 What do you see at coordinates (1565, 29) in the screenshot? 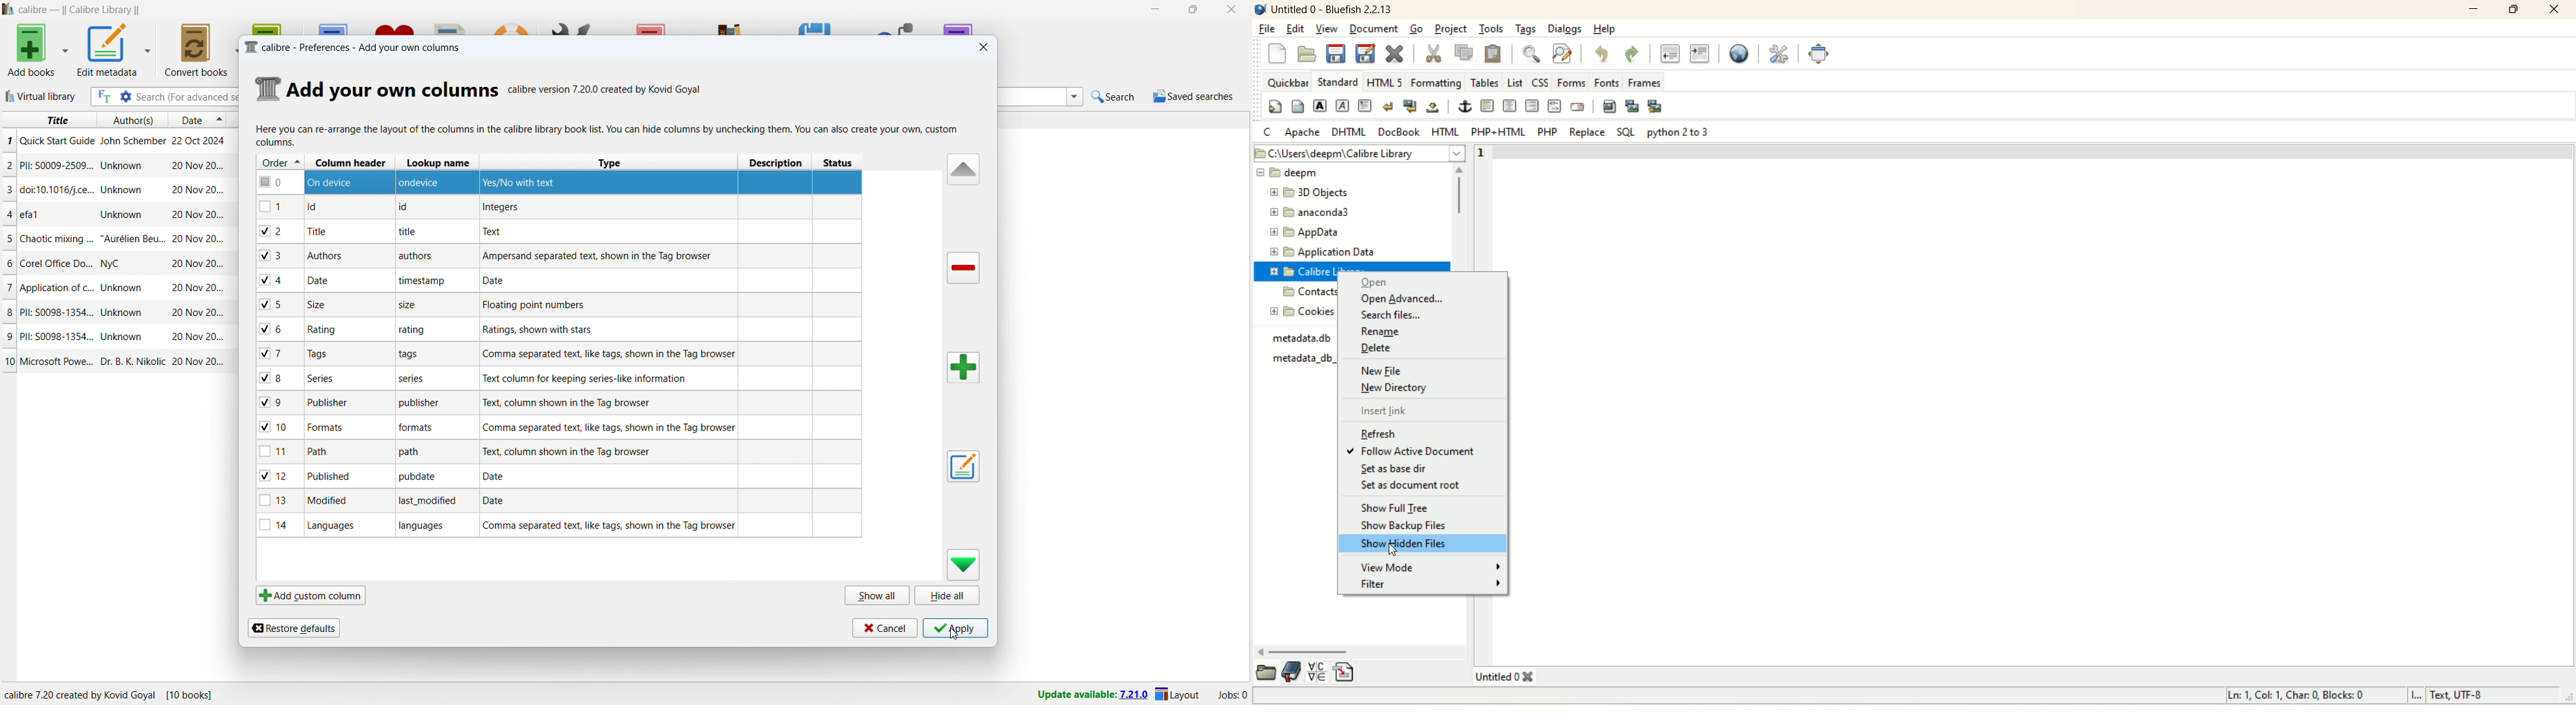
I see `dialogs` at bounding box center [1565, 29].